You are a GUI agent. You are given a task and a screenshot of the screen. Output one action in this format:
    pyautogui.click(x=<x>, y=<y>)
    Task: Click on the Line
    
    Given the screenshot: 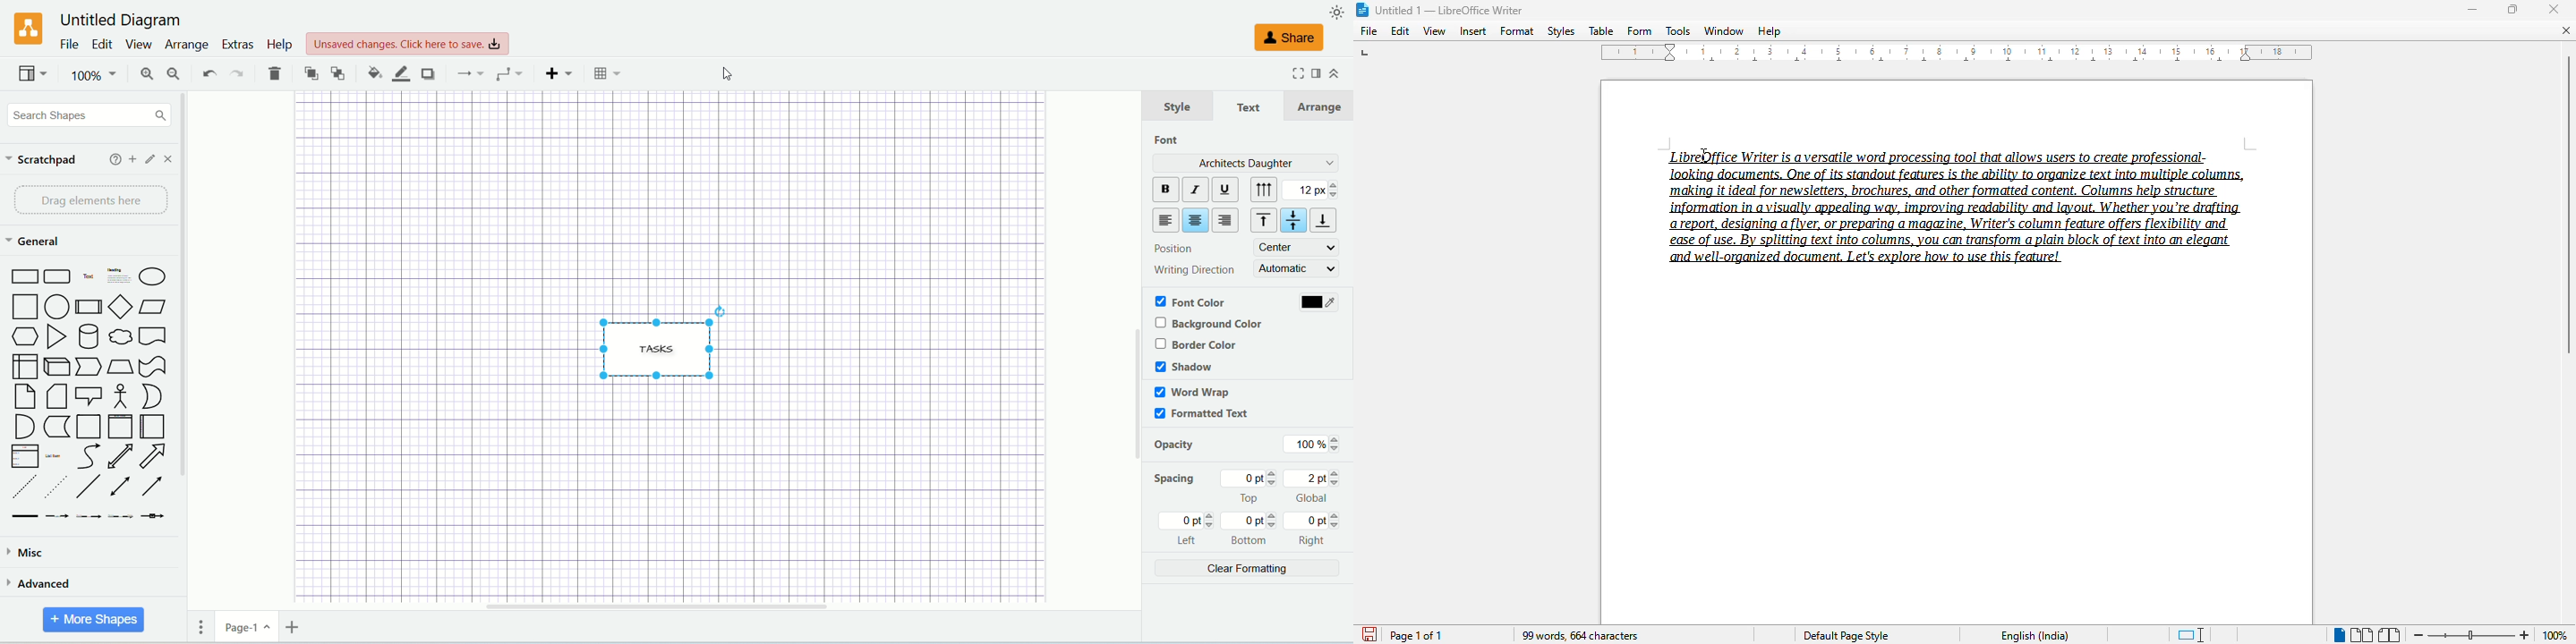 What is the action you would take?
    pyautogui.click(x=90, y=488)
    